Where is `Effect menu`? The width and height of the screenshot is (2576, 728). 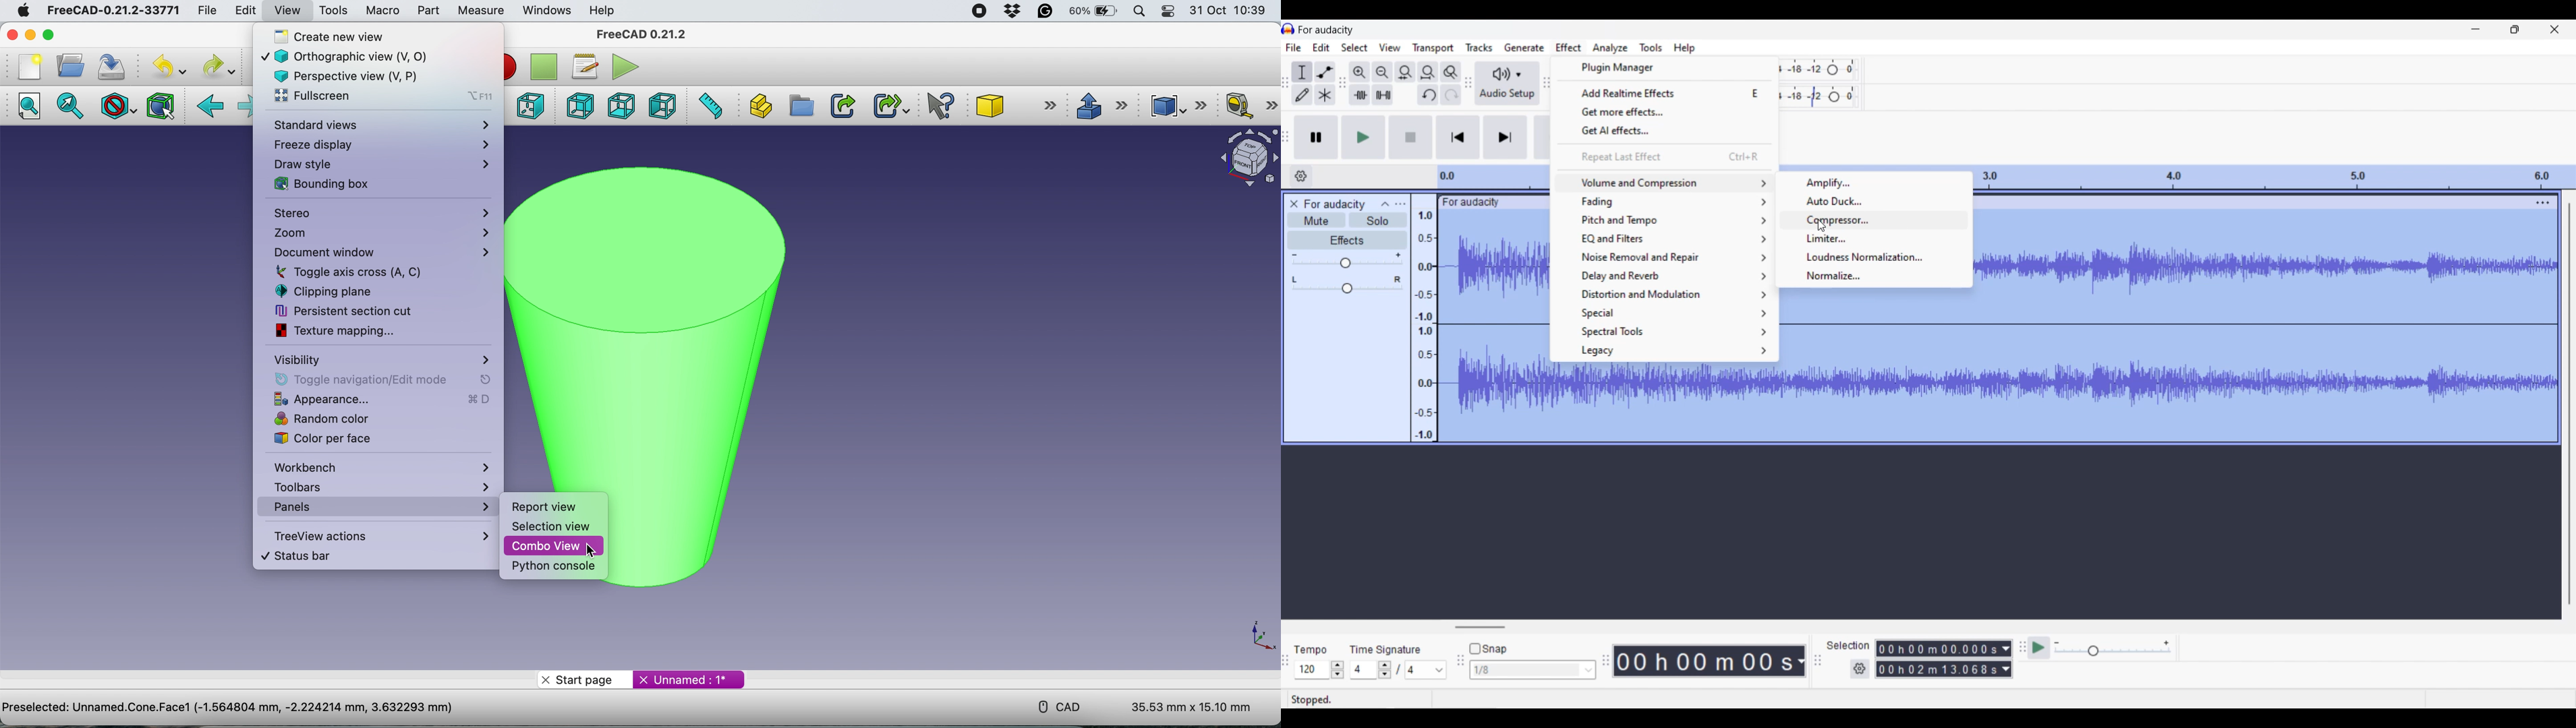 Effect menu is located at coordinates (1568, 47).